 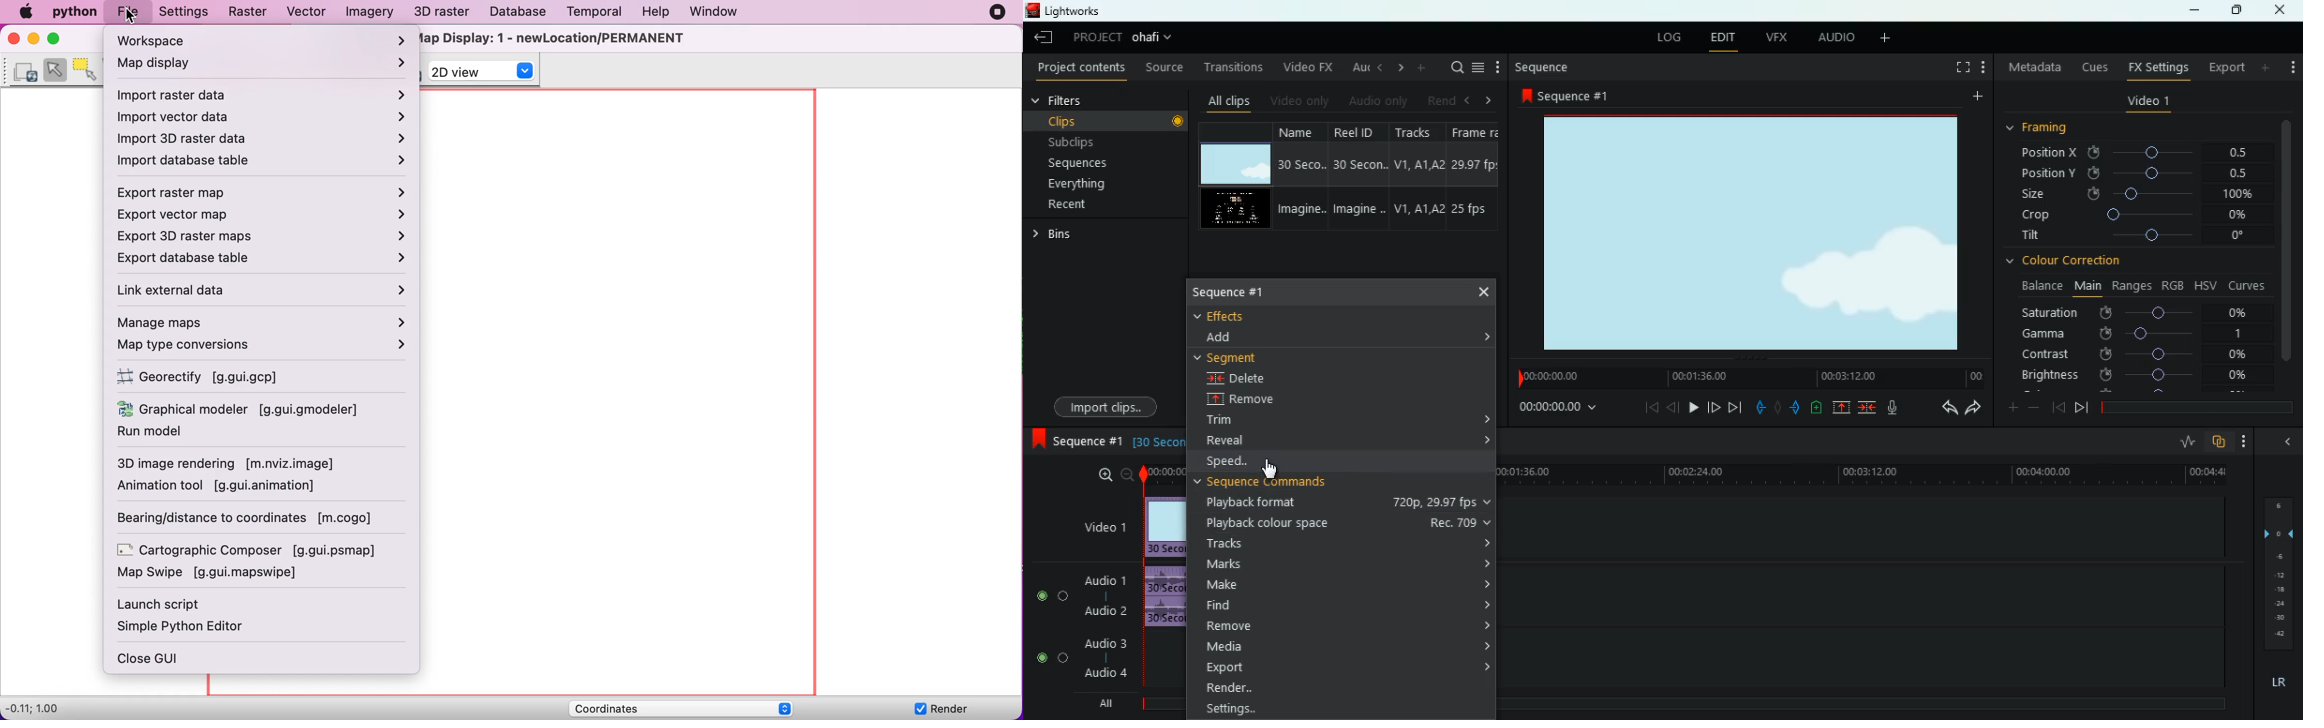 What do you see at coordinates (2205, 285) in the screenshot?
I see `hsv` at bounding box center [2205, 285].